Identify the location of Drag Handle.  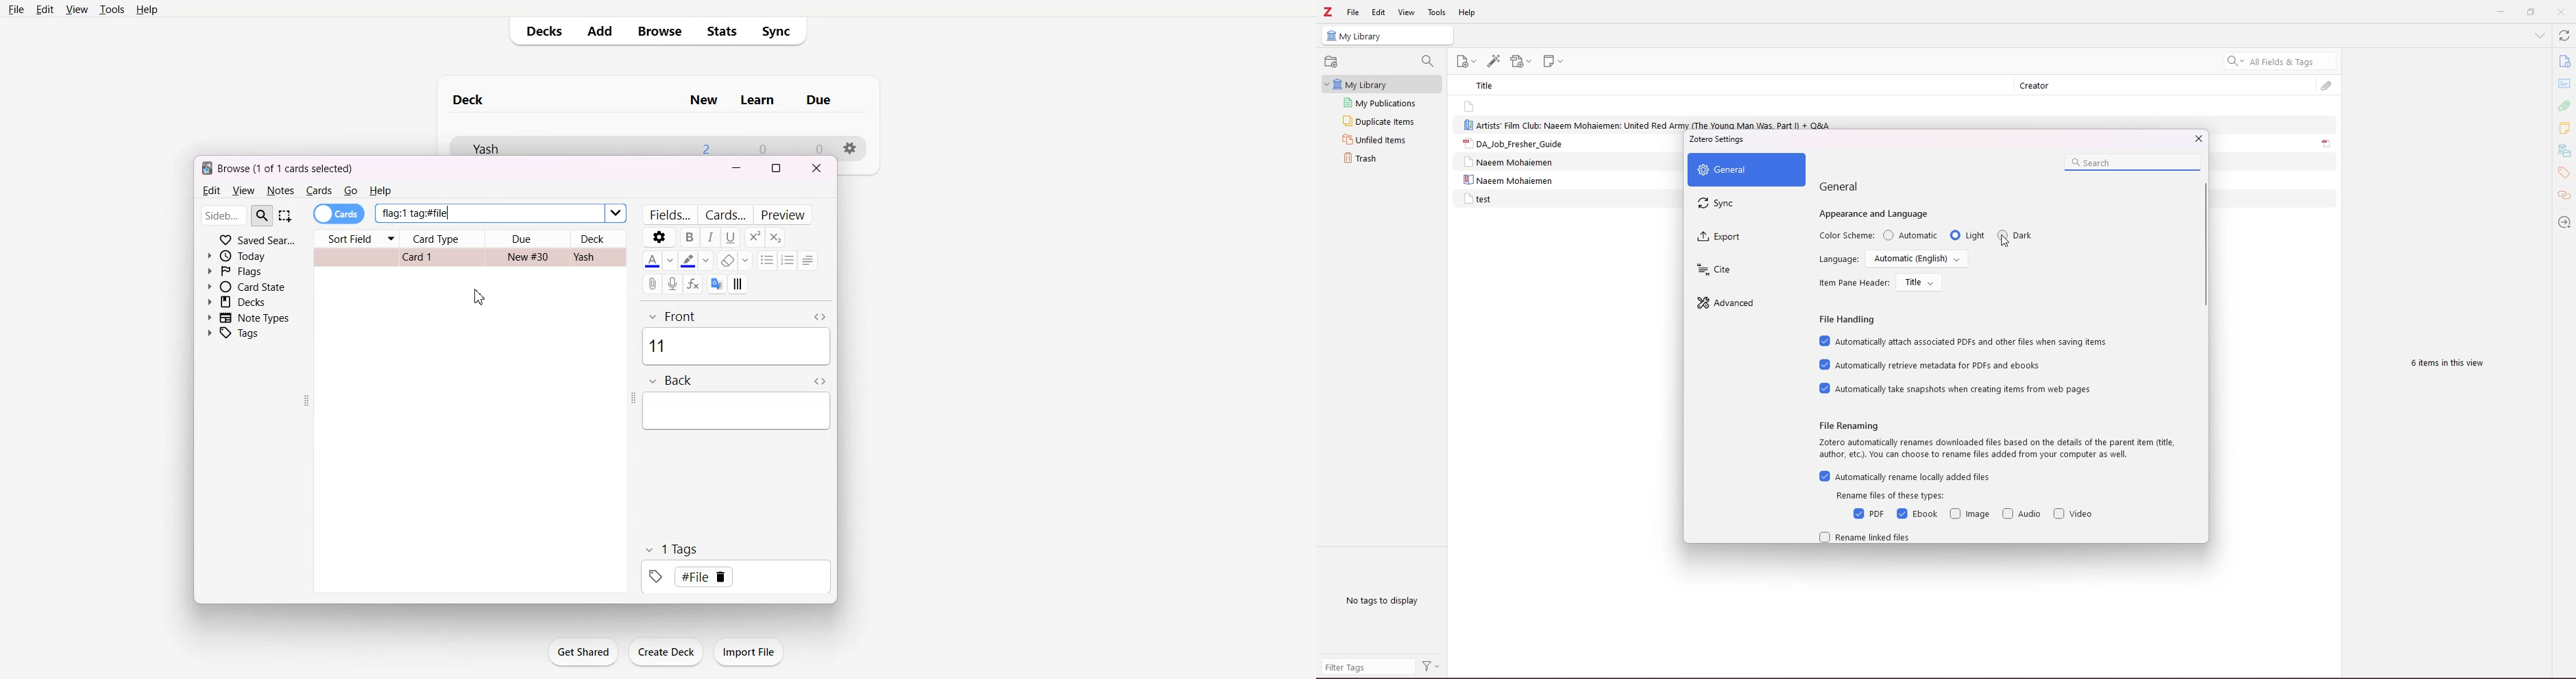
(309, 402).